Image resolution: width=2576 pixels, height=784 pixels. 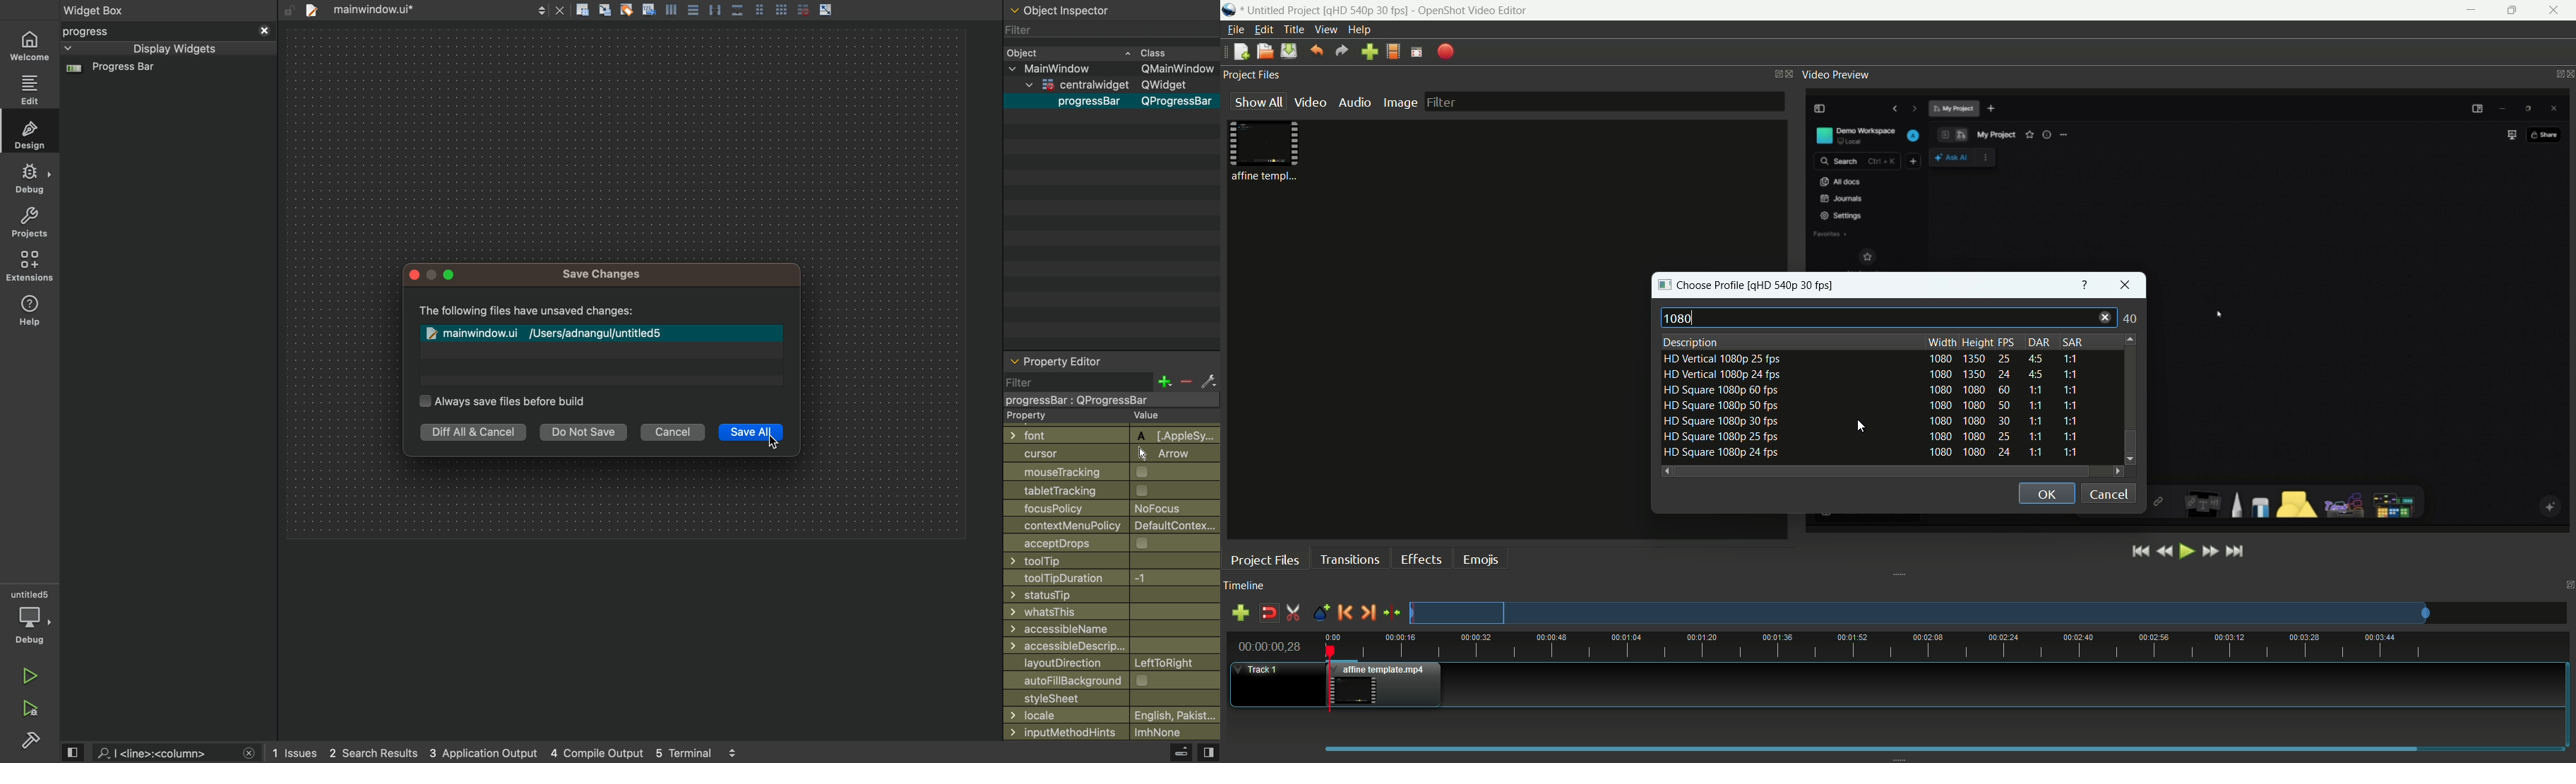 I want to click on progress br widget, so click(x=165, y=72).